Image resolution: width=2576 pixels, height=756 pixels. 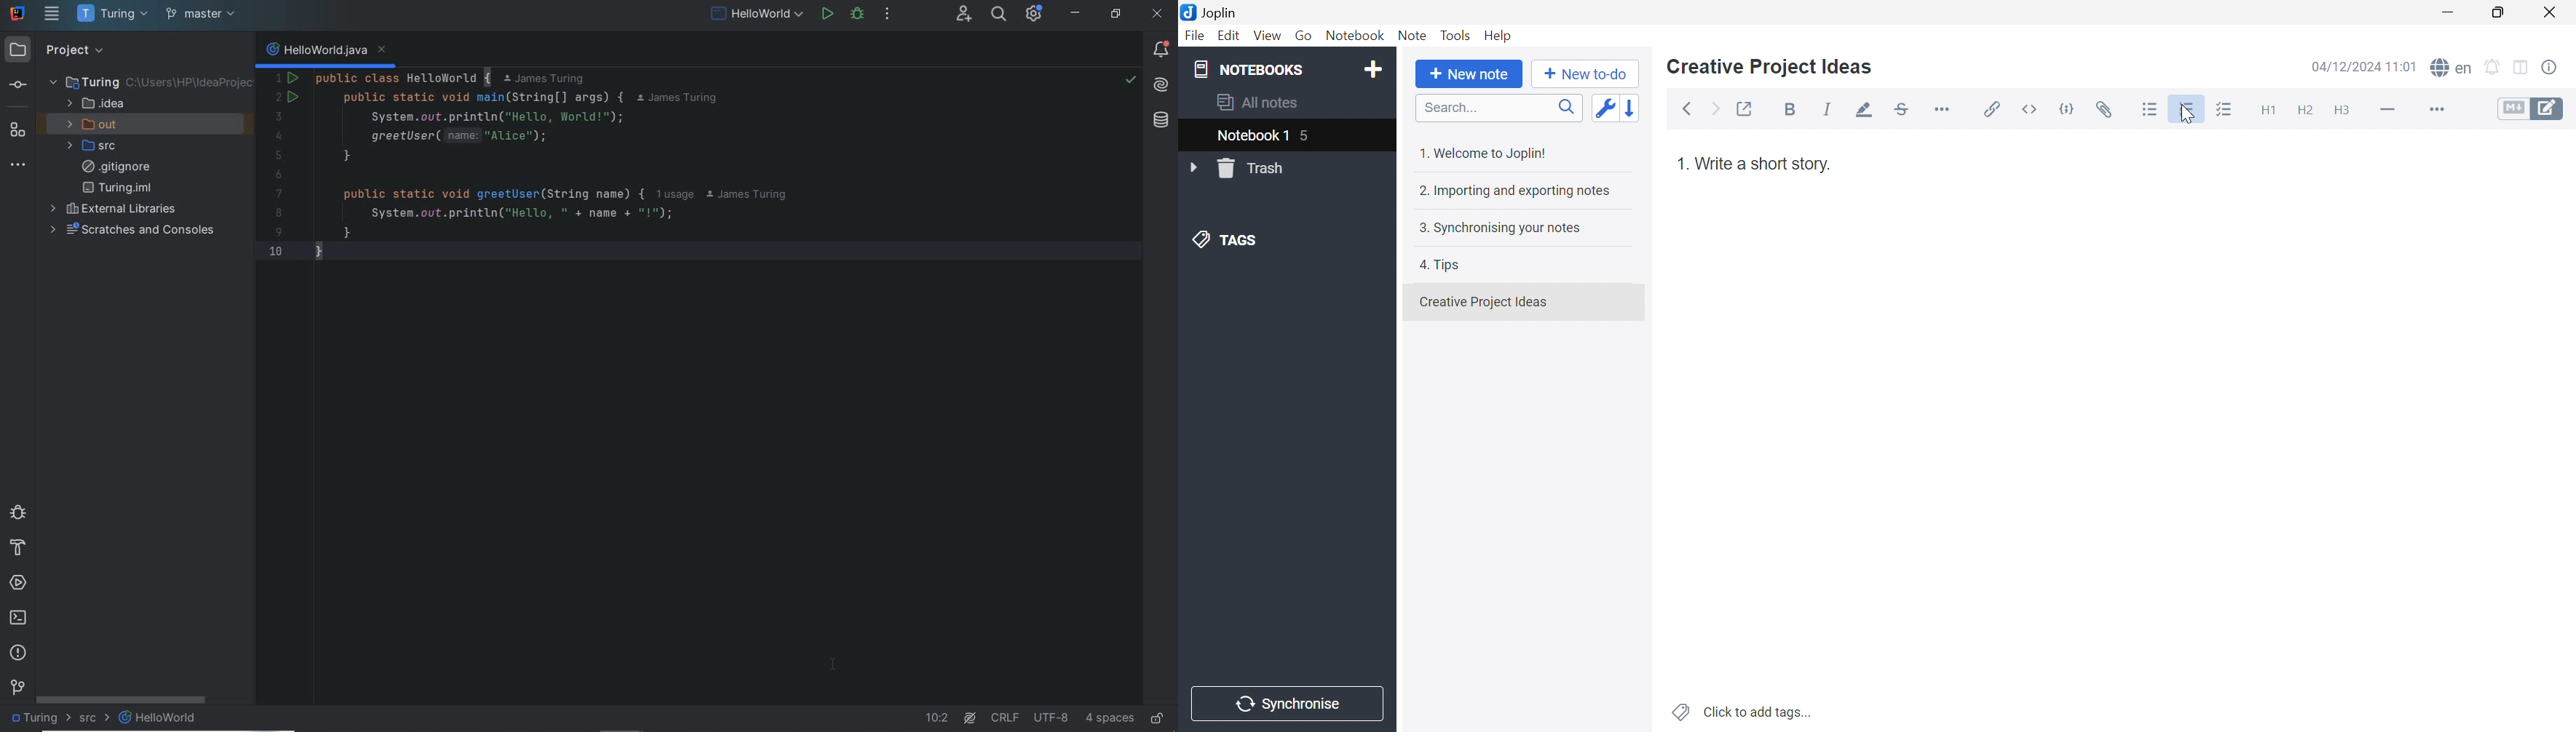 What do you see at coordinates (2531, 109) in the screenshot?
I see `Toggle editors` at bounding box center [2531, 109].